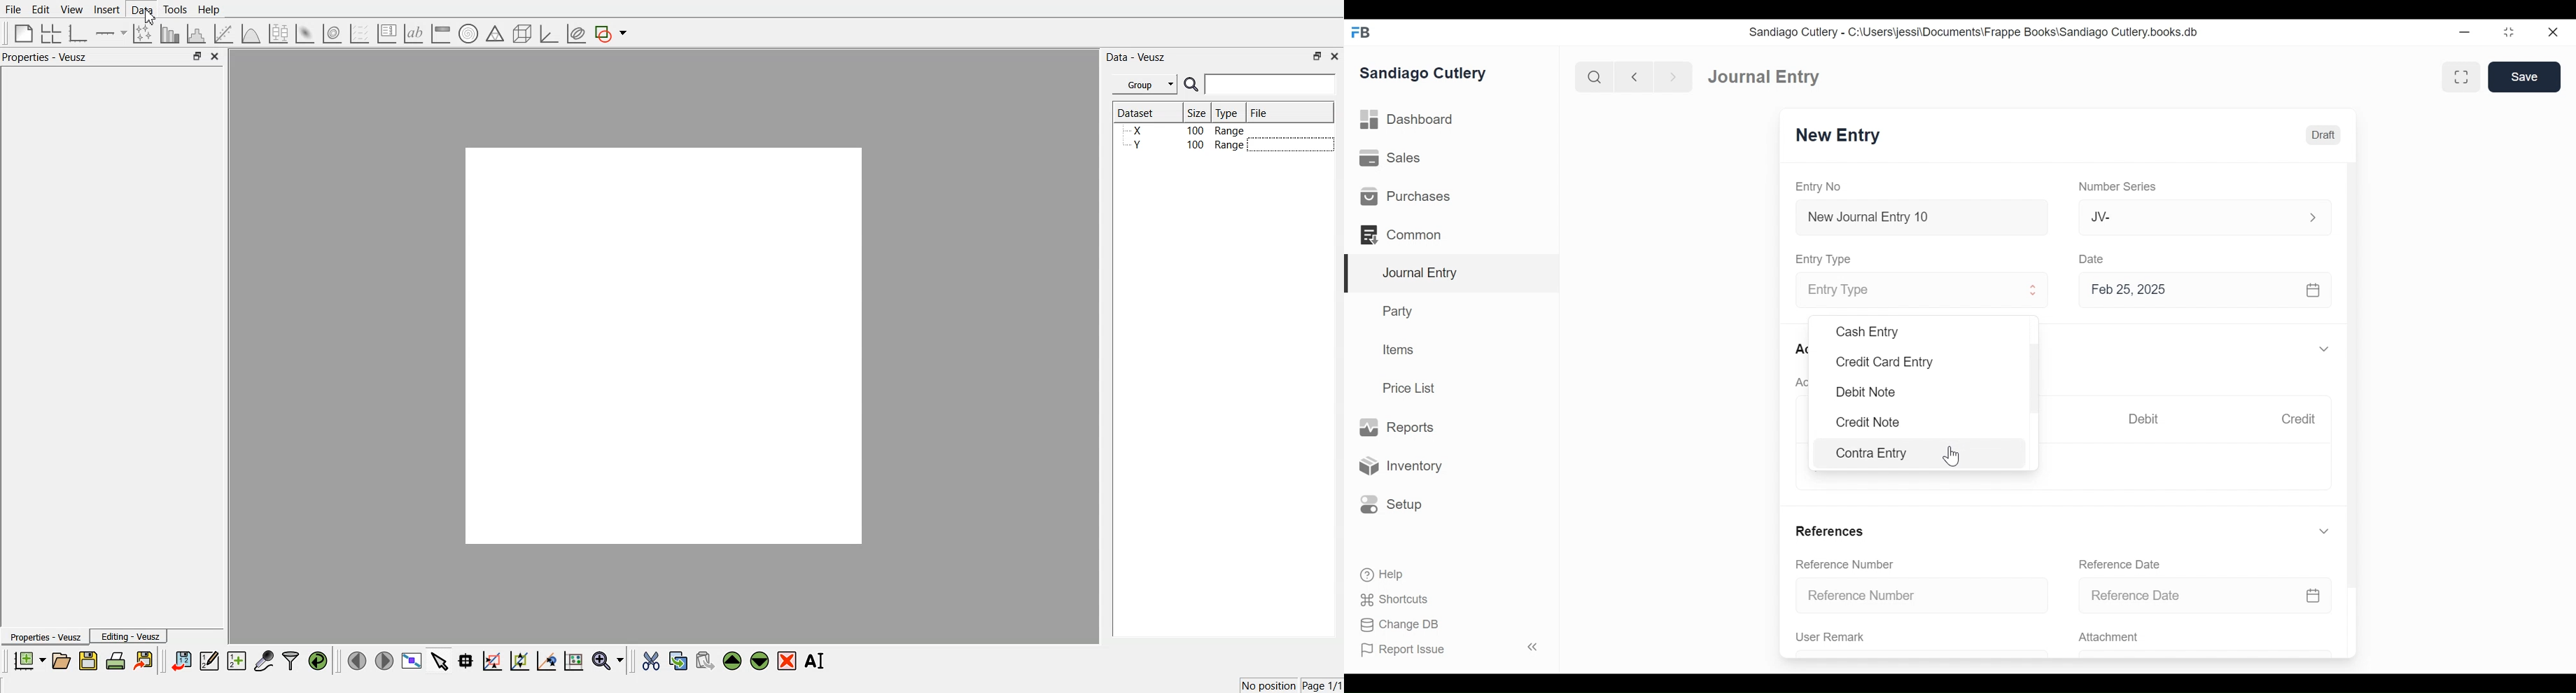 The width and height of the screenshot is (2576, 700). Describe the element at coordinates (2205, 596) in the screenshot. I see `Reference Date` at that location.